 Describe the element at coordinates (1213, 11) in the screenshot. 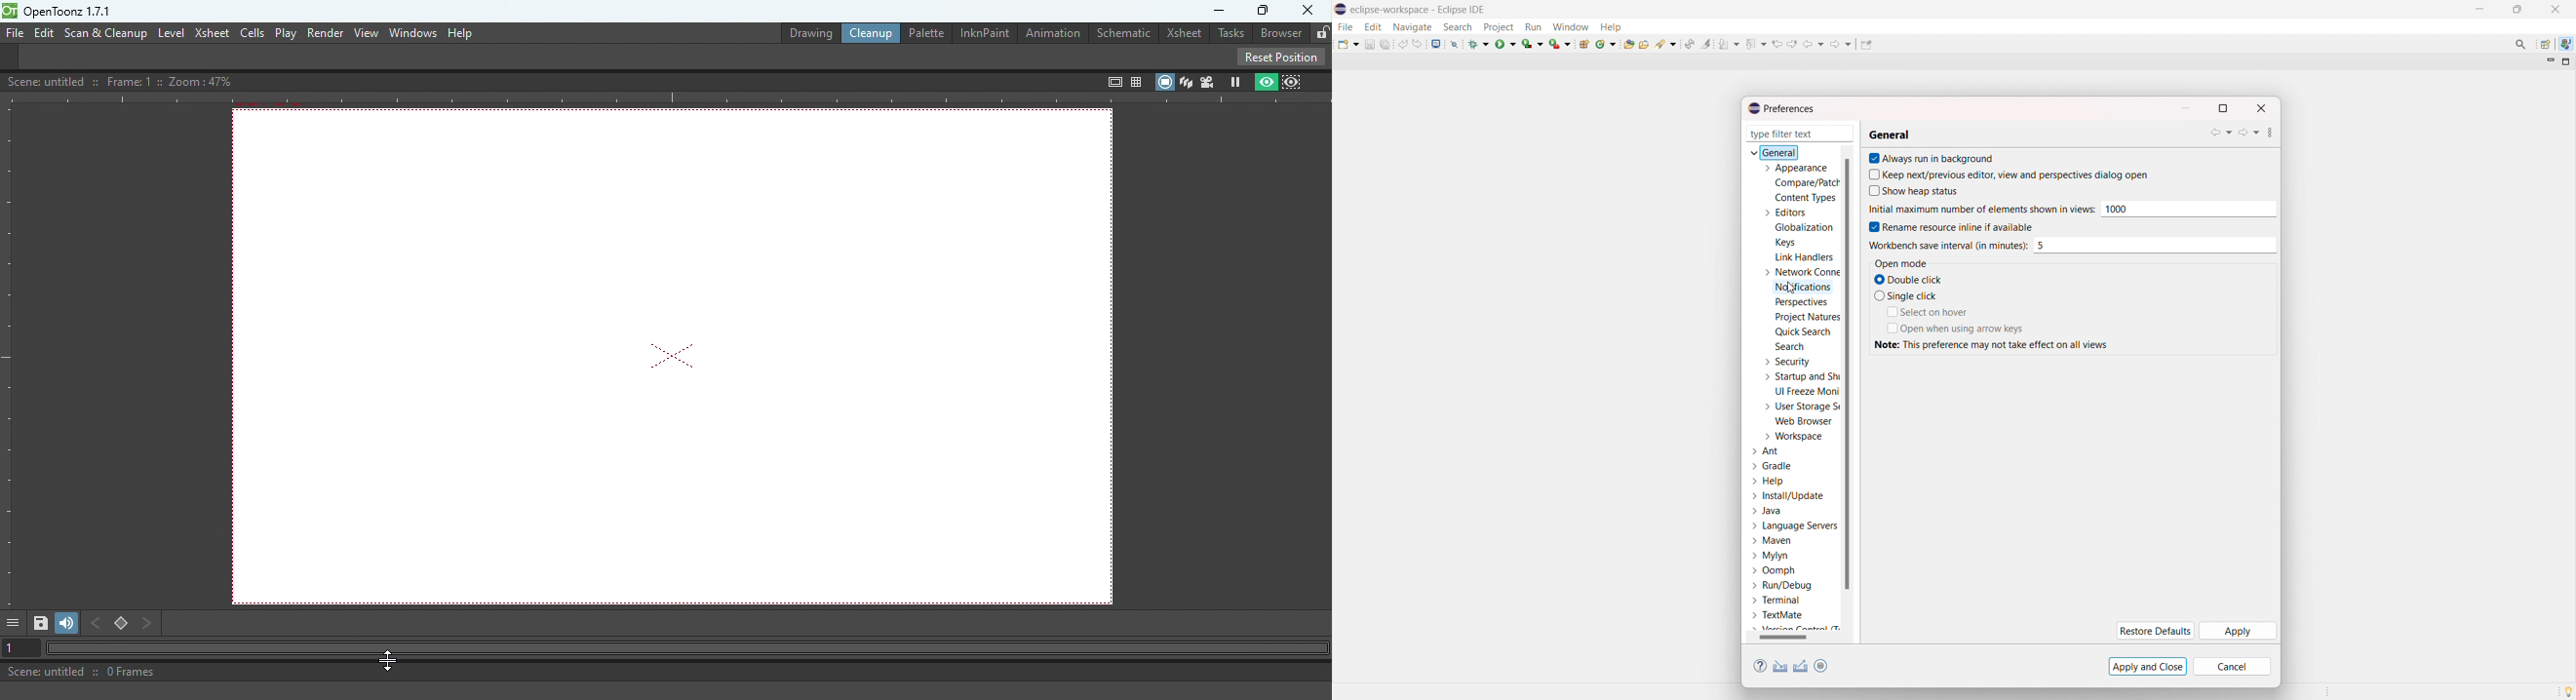

I see `Minimize` at that location.